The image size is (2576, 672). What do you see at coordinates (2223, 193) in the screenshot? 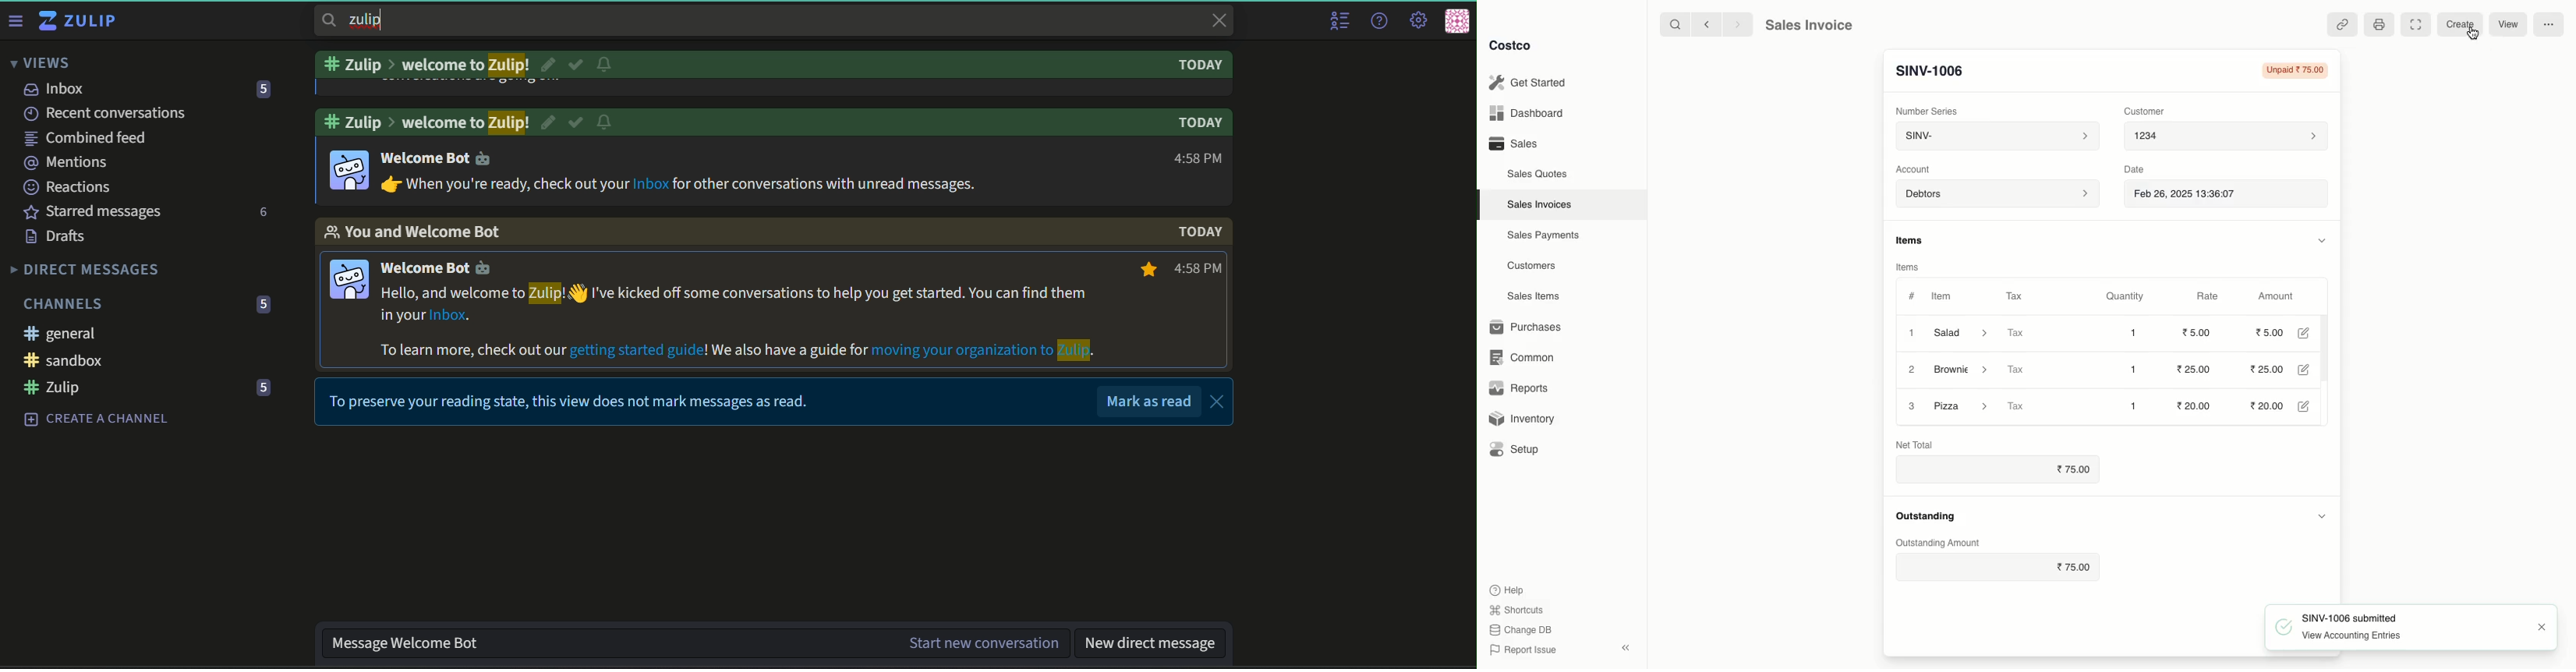
I see `Feb 26, 2025 13:36:07` at bounding box center [2223, 193].